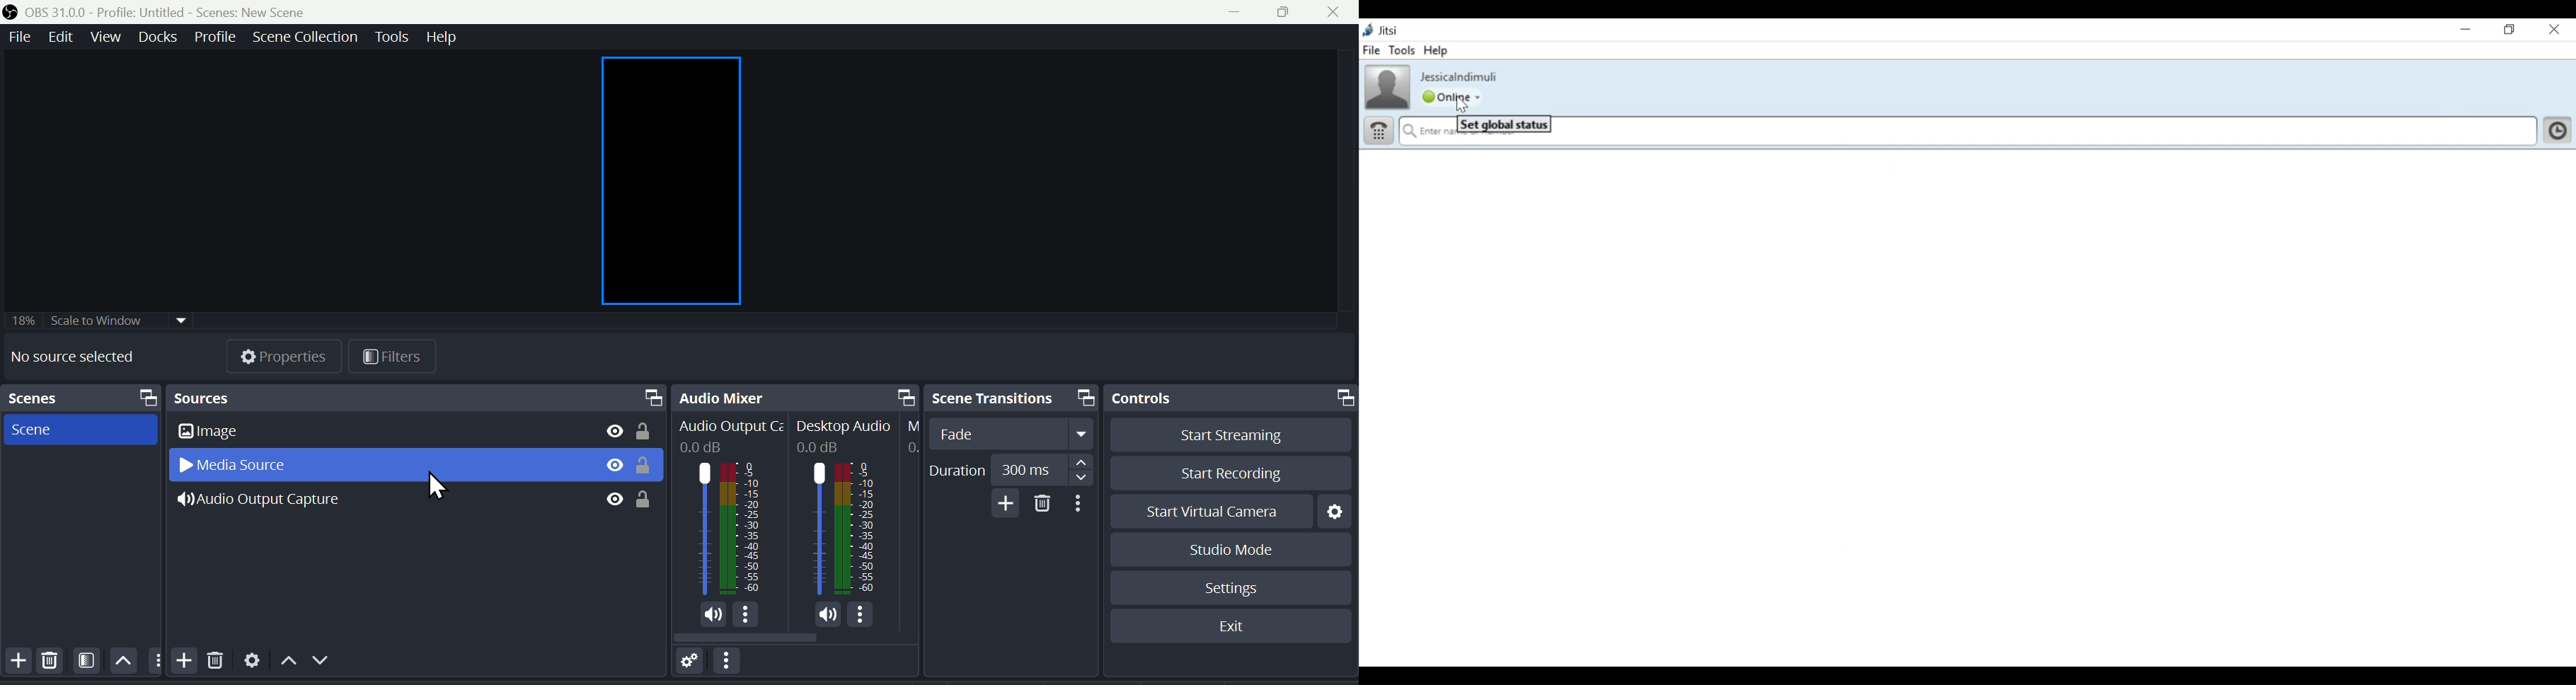  I want to click on Add, so click(1005, 503).